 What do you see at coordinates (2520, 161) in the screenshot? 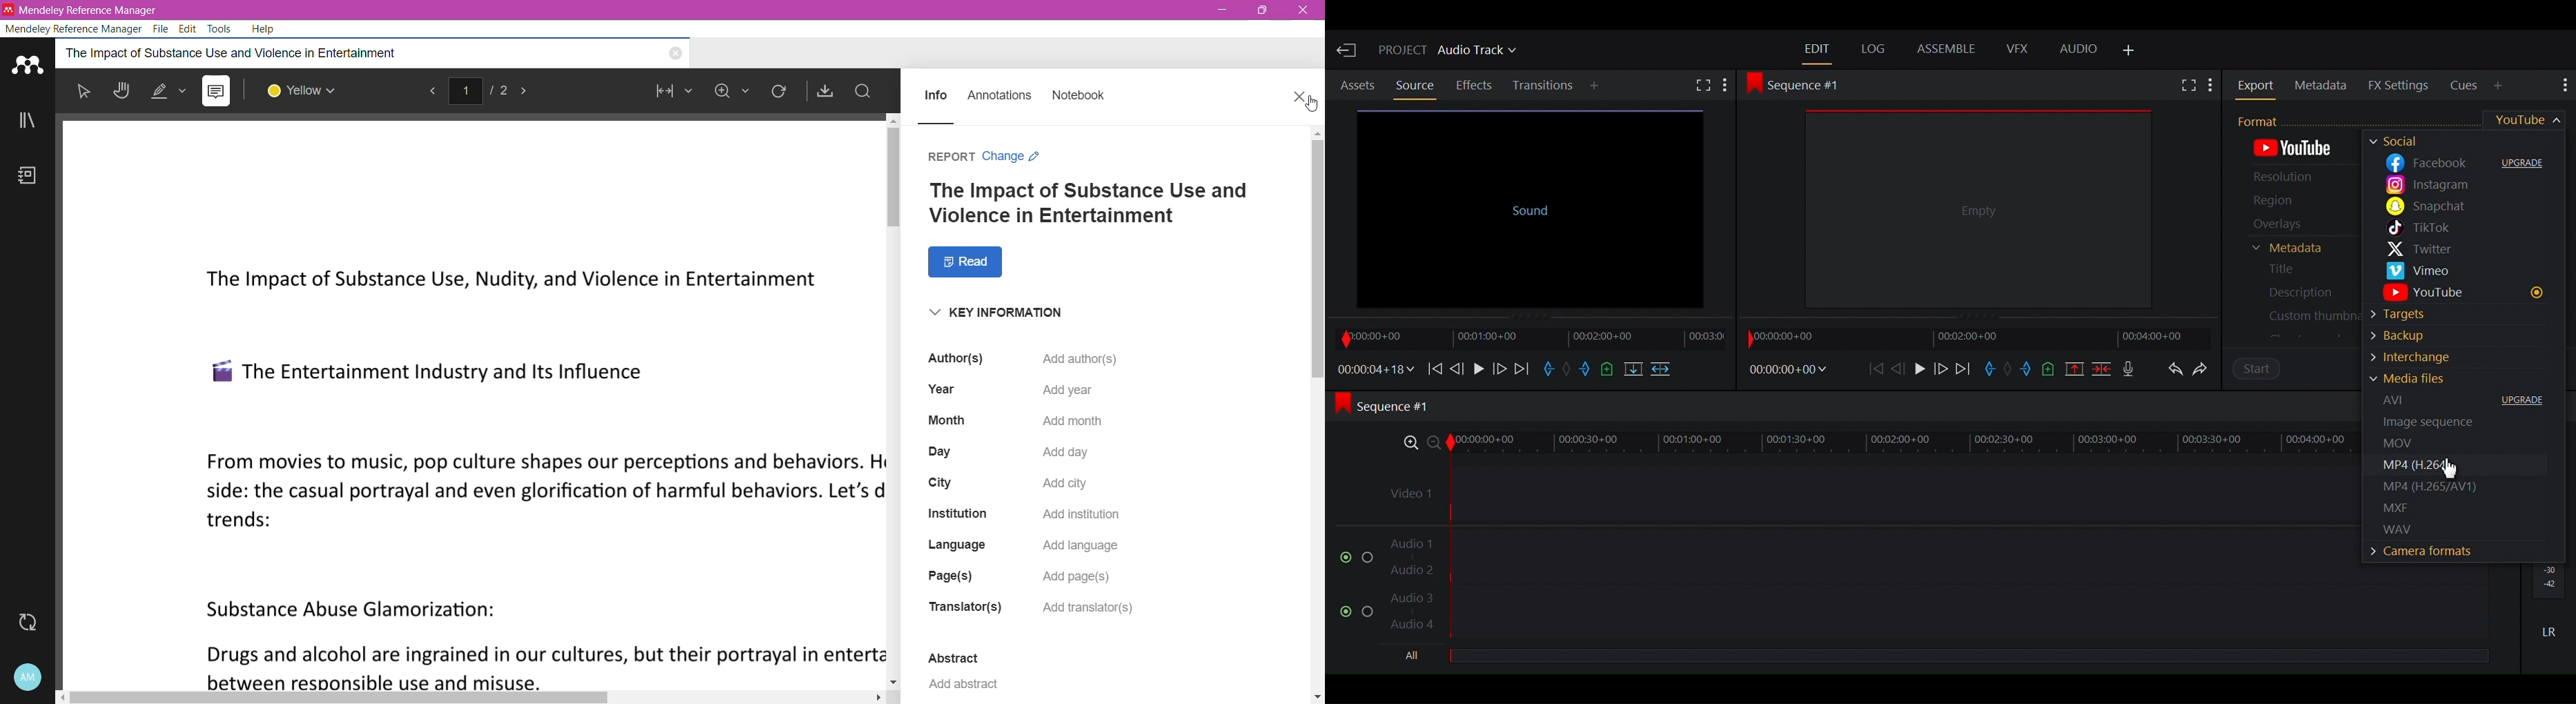
I see `Upgrade` at bounding box center [2520, 161].